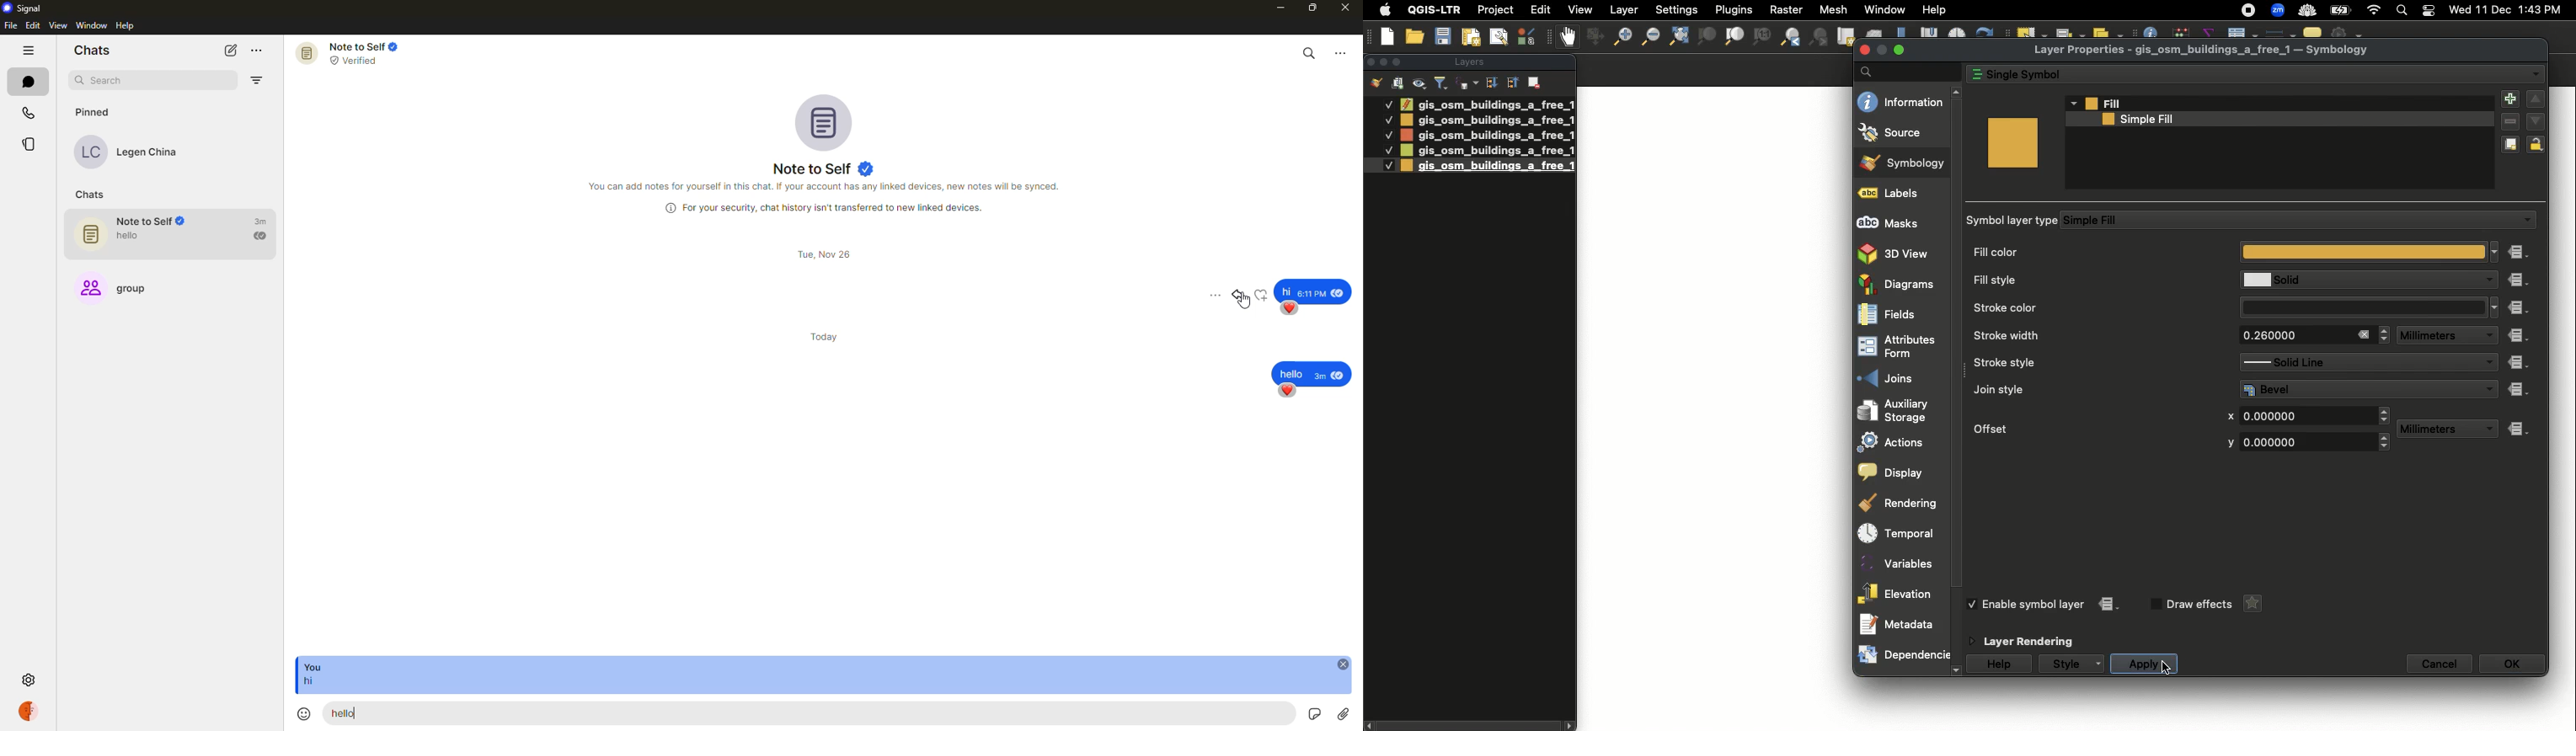  Describe the element at coordinates (1248, 306) in the screenshot. I see `cursor` at that location.